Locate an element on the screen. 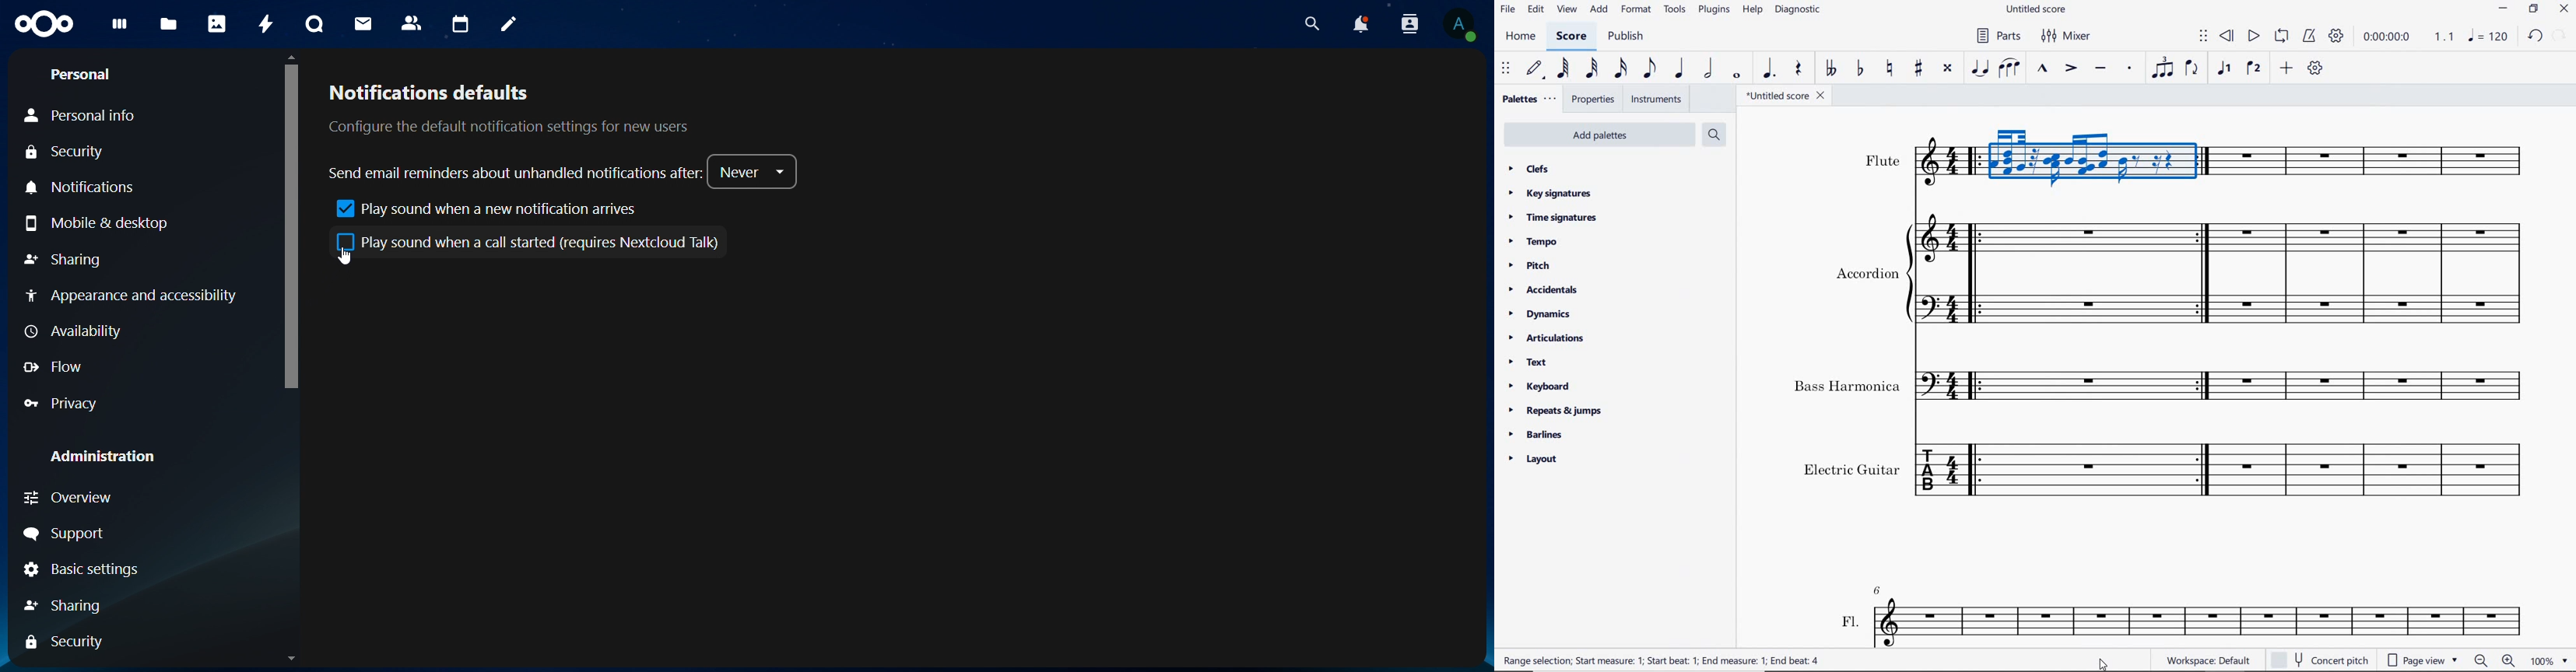  score is located at coordinates (1570, 37).